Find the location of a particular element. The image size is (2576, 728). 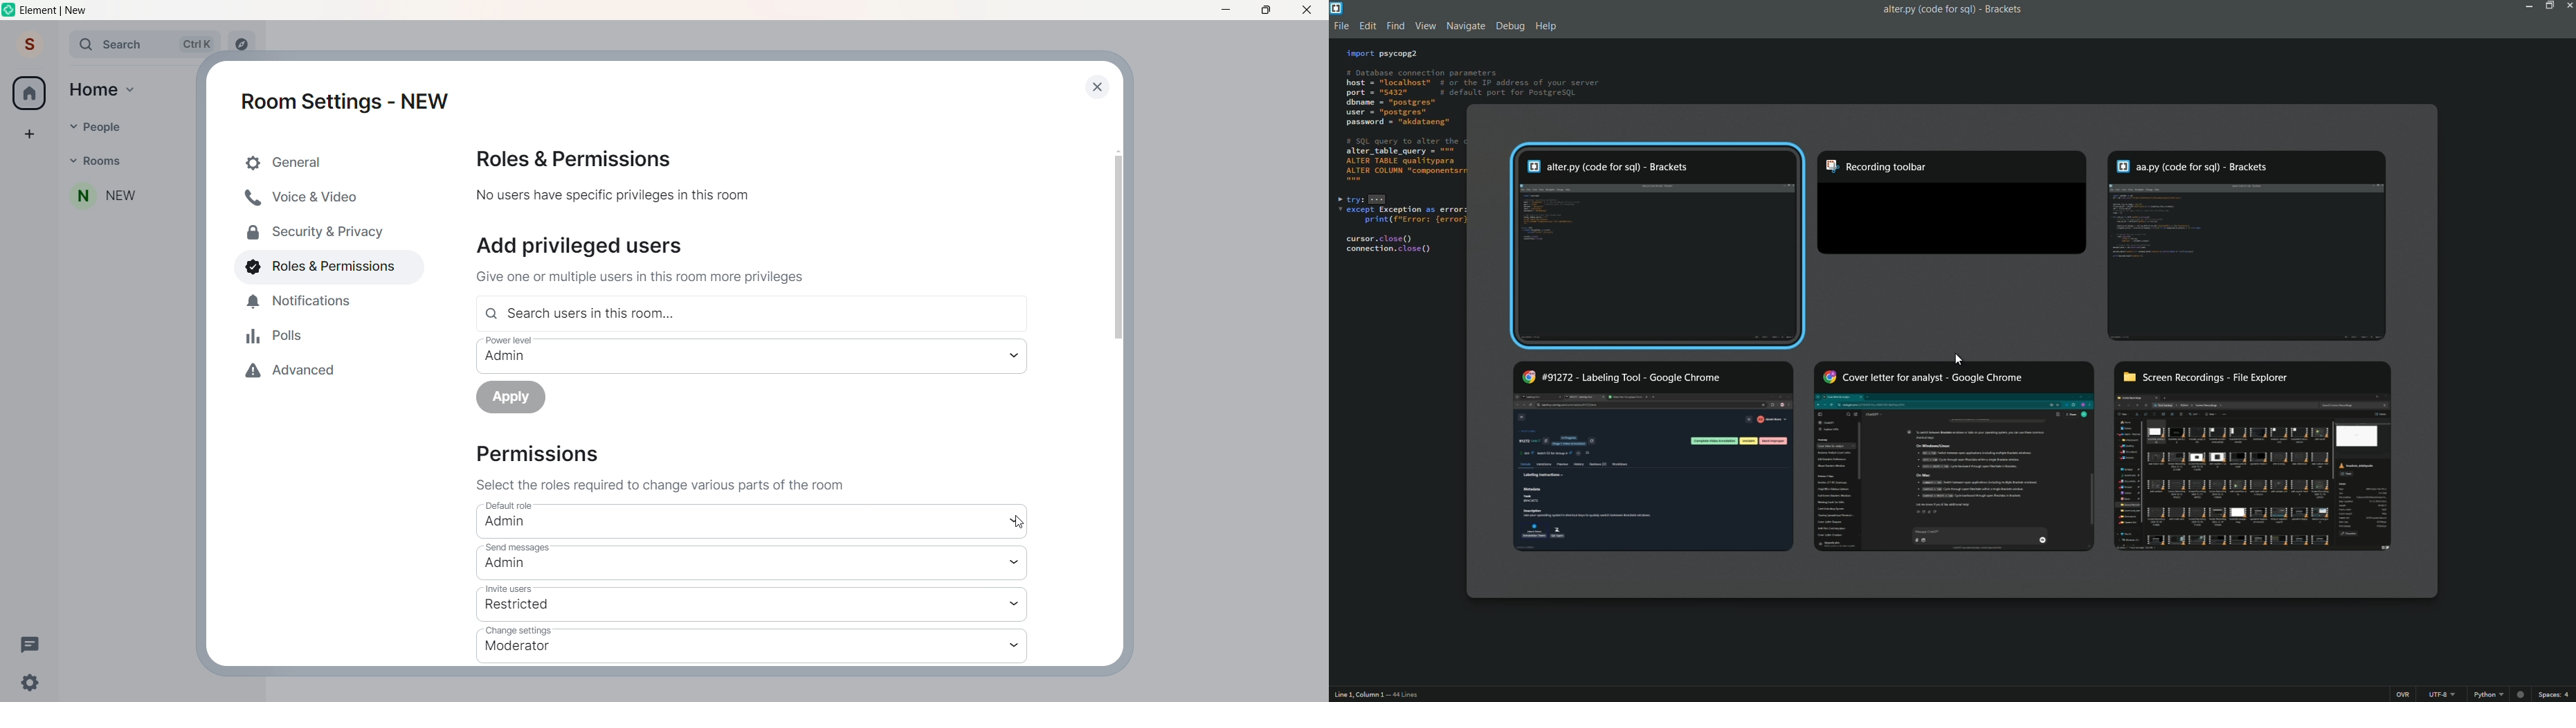

aa.py (code for sql) - Brackets window is located at coordinates (2248, 245).